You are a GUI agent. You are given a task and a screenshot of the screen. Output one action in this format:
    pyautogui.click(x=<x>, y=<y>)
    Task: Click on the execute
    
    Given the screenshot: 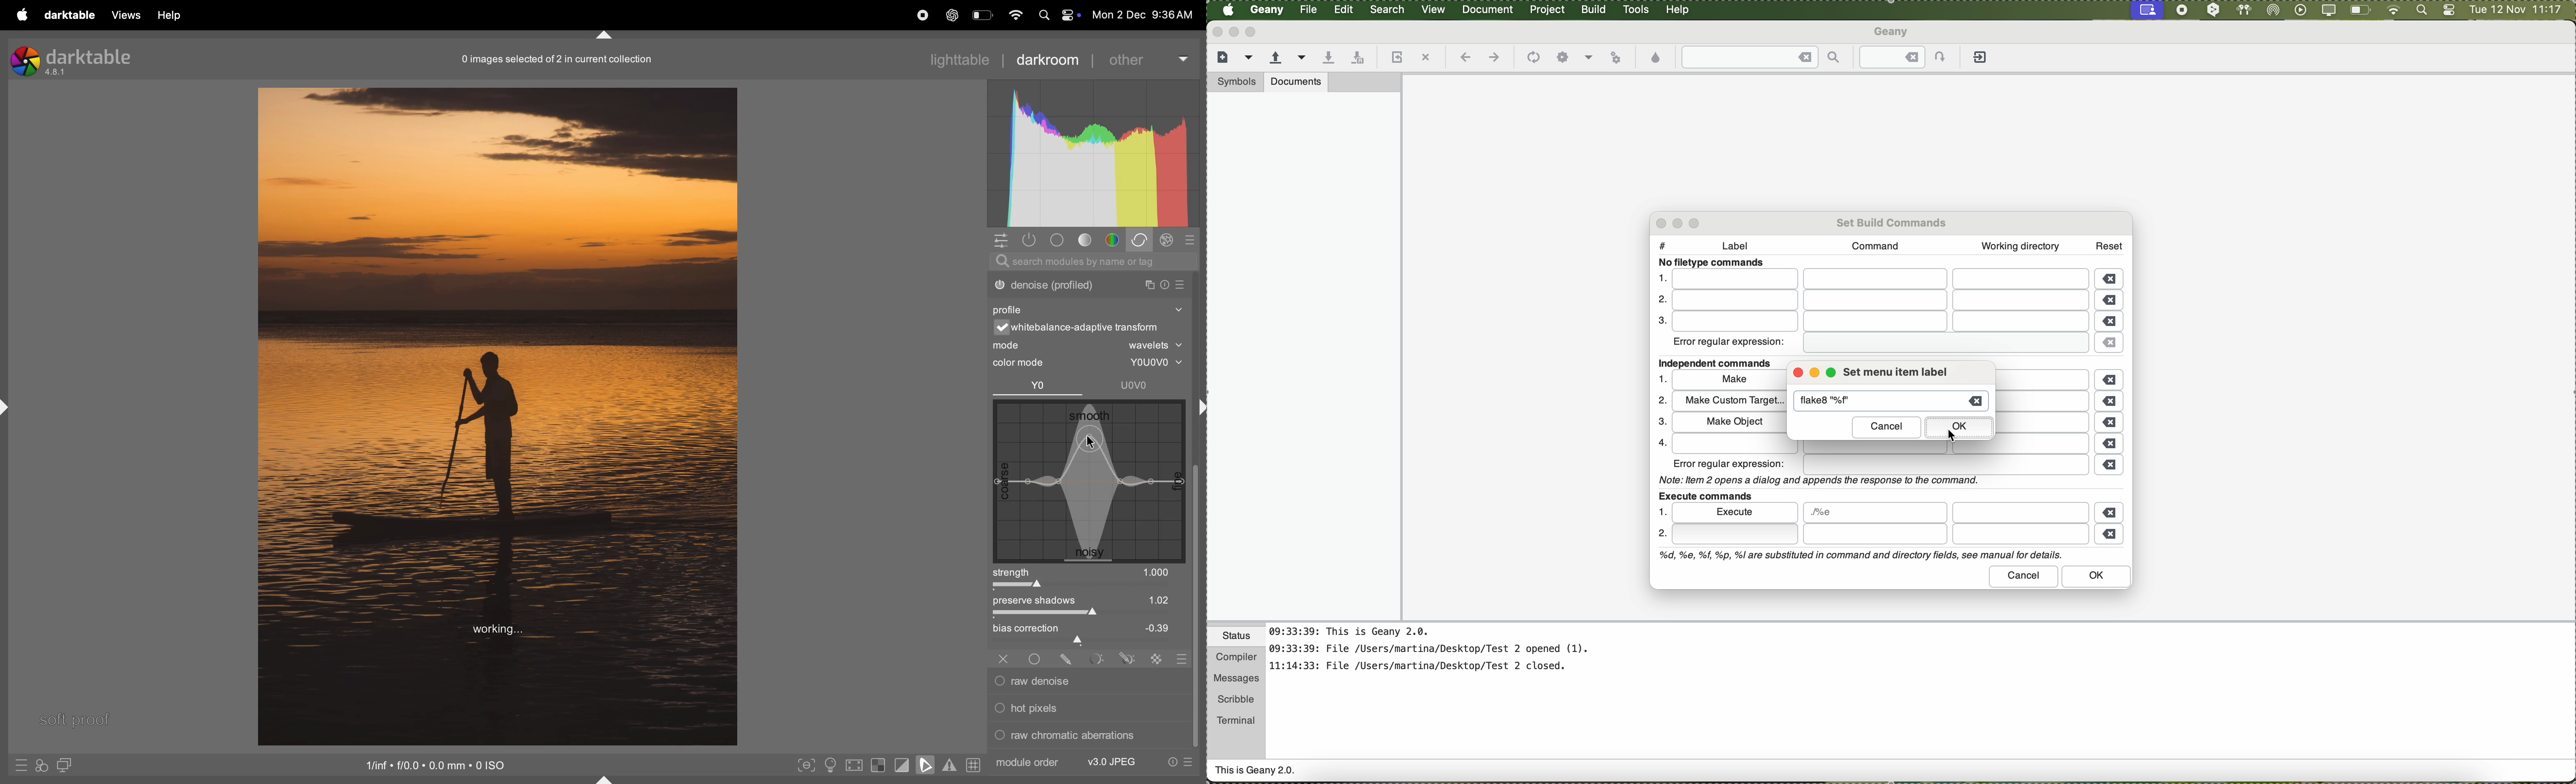 What is the action you would take?
    pyautogui.click(x=1736, y=511)
    